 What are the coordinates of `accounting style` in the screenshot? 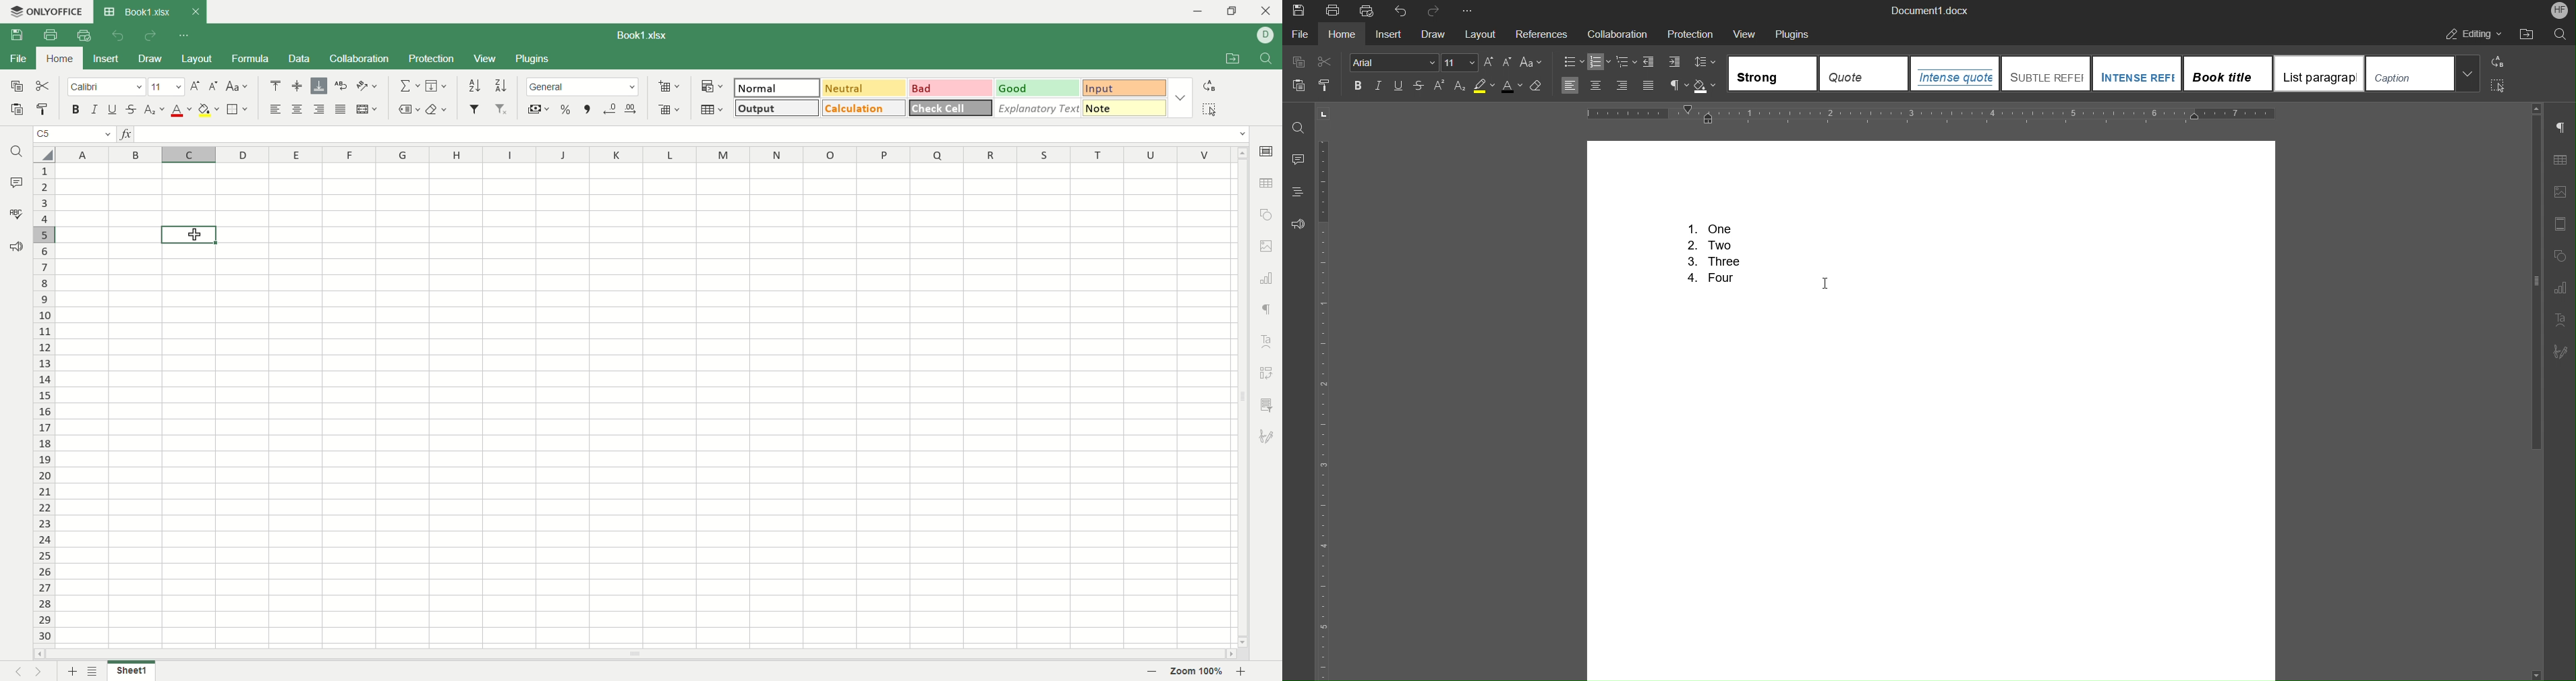 It's located at (538, 109).